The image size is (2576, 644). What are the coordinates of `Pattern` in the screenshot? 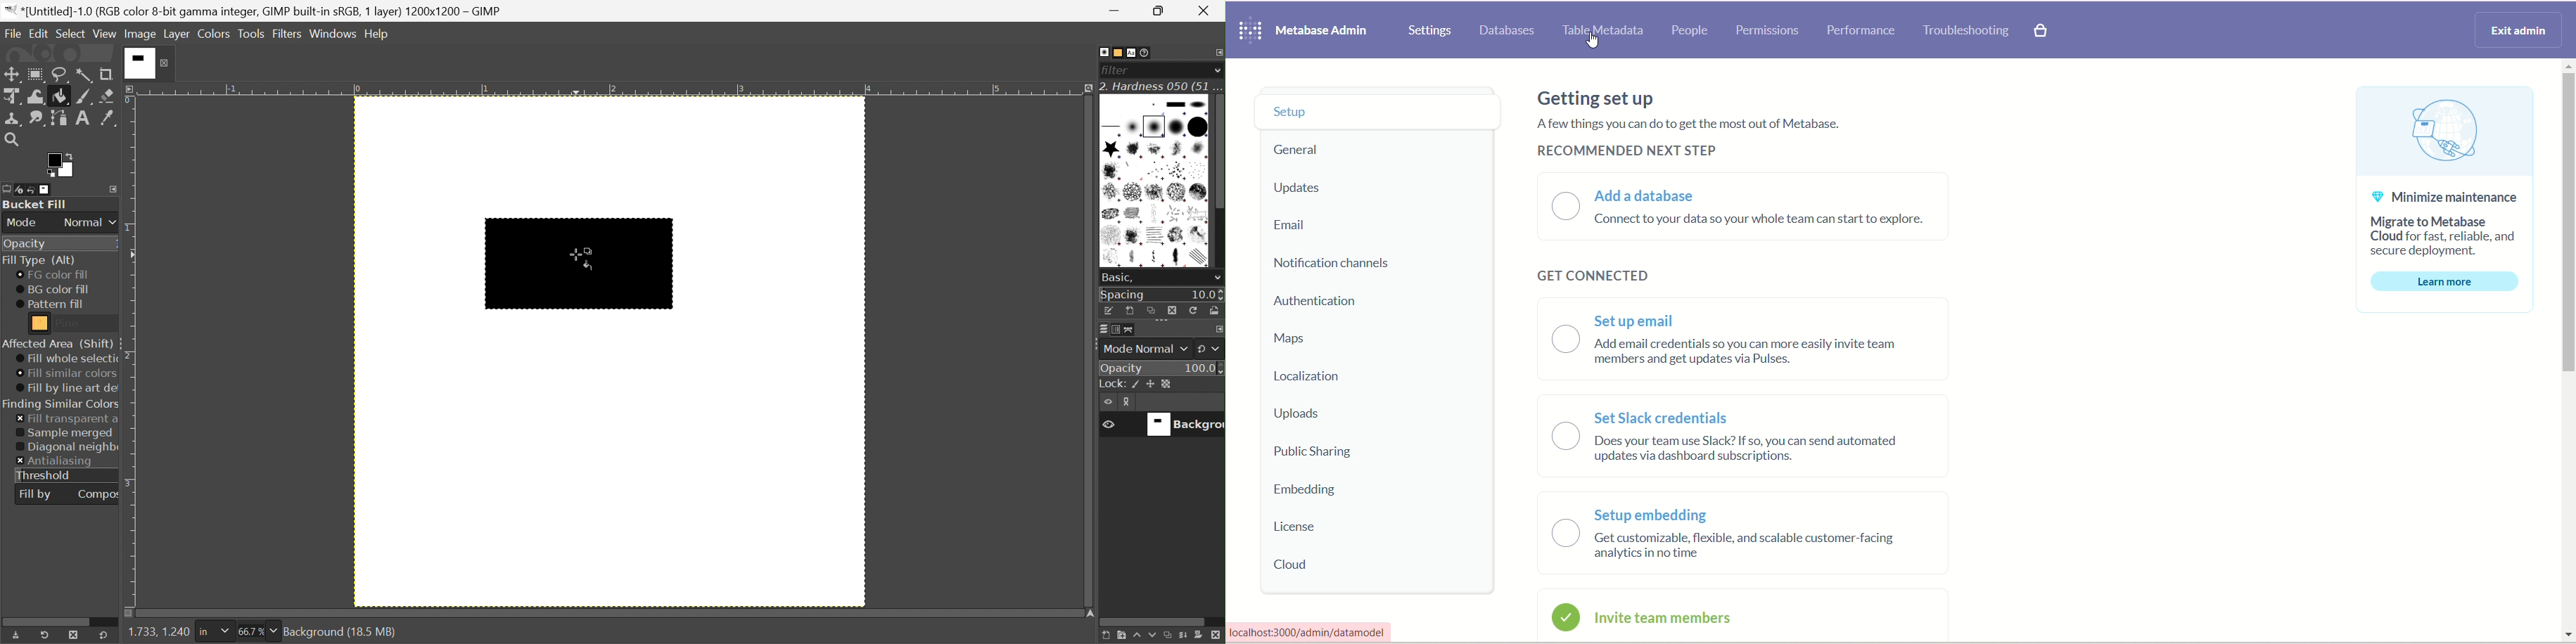 It's located at (40, 323).